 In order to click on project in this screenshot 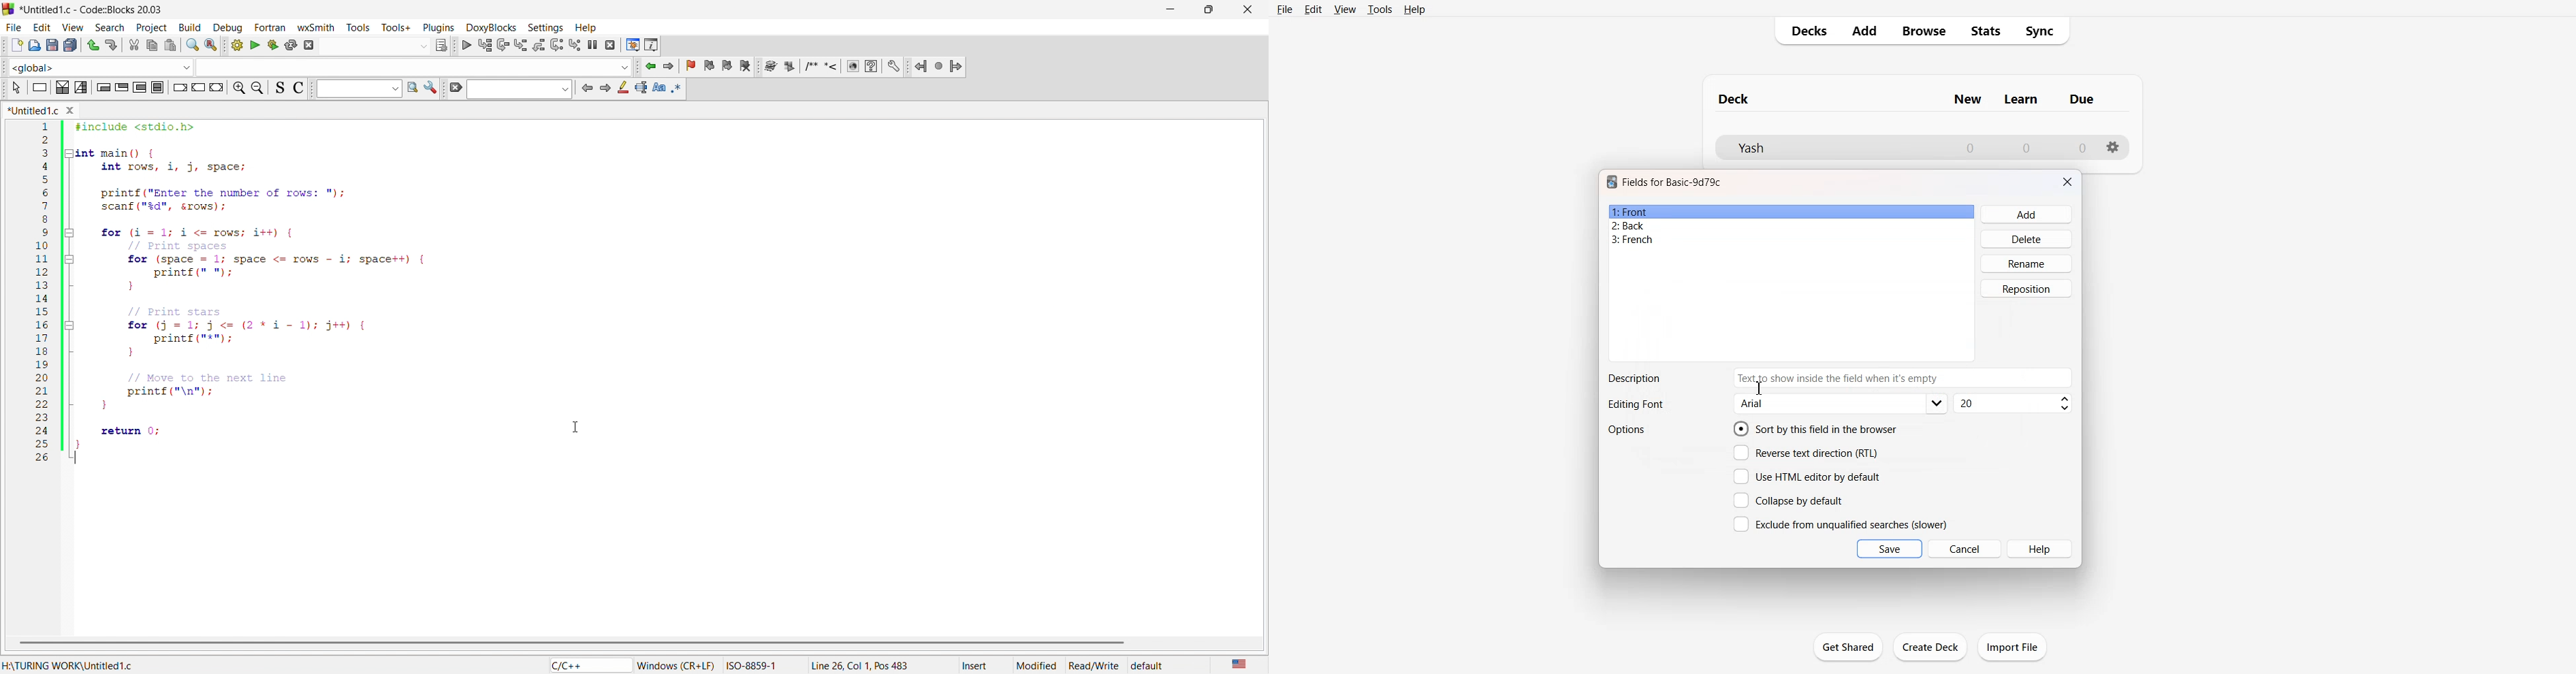, I will do `click(151, 26)`.